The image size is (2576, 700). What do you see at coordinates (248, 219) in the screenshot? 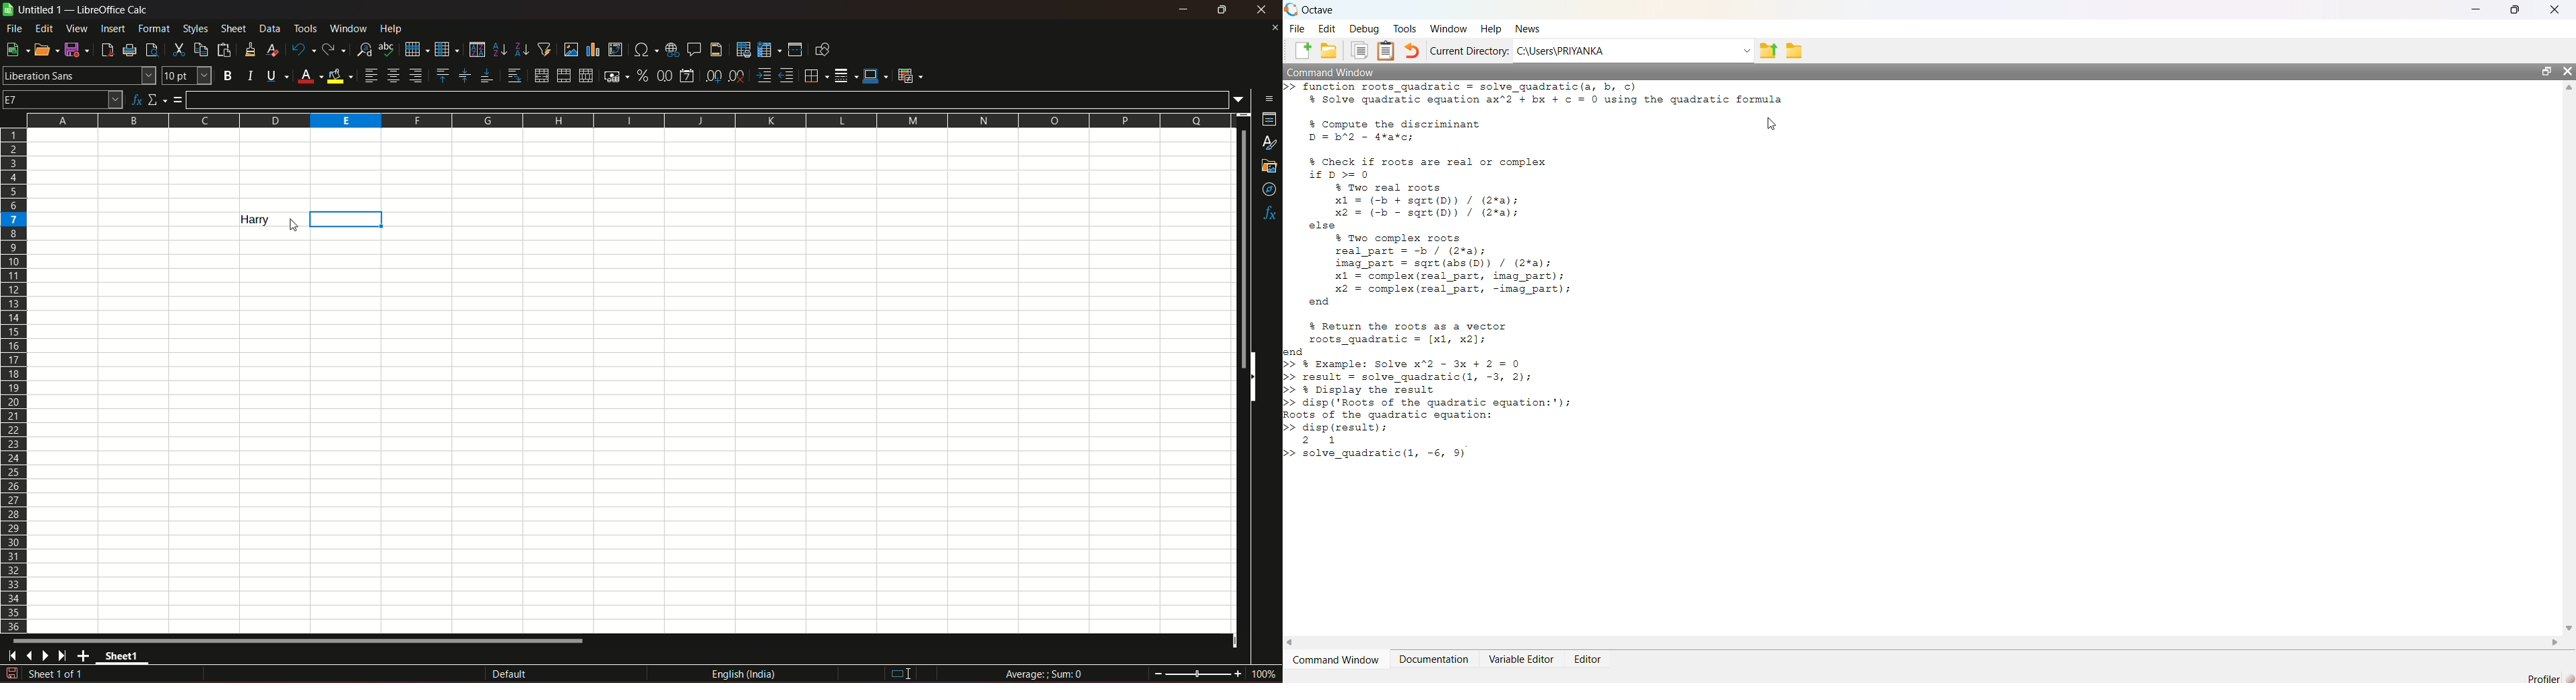
I see `text` at bounding box center [248, 219].